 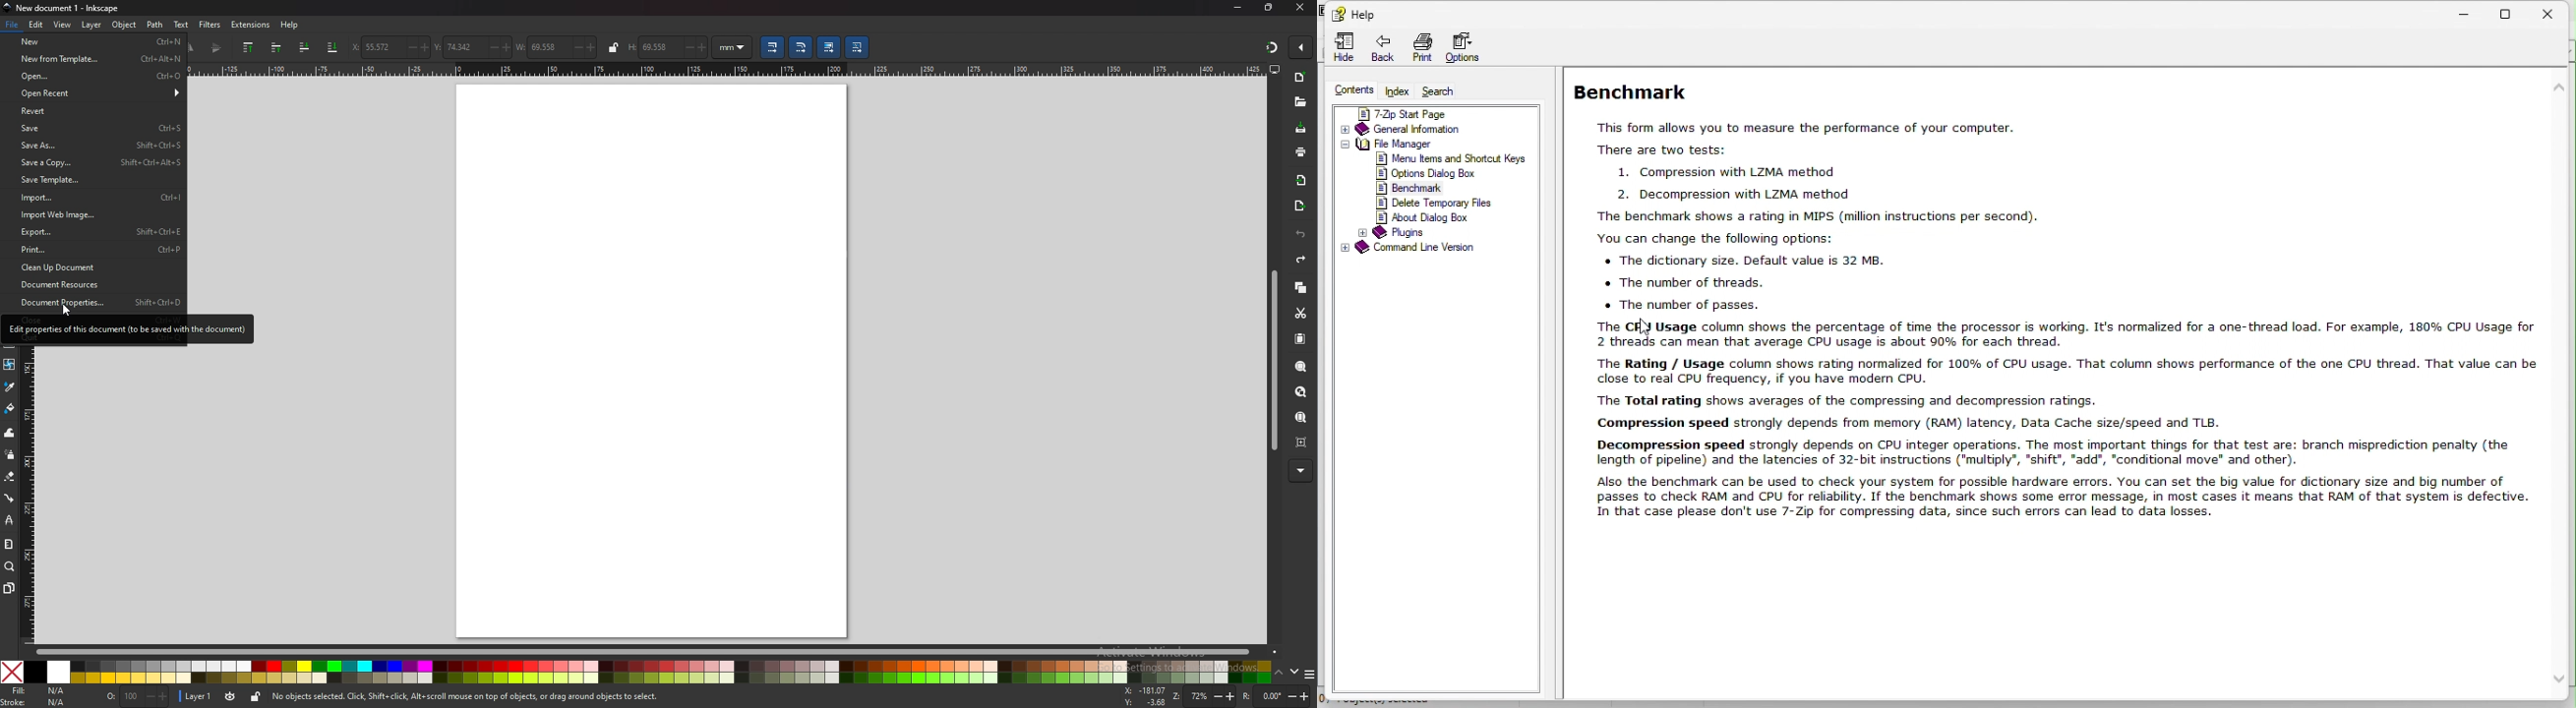 I want to click on dropper, so click(x=10, y=386).